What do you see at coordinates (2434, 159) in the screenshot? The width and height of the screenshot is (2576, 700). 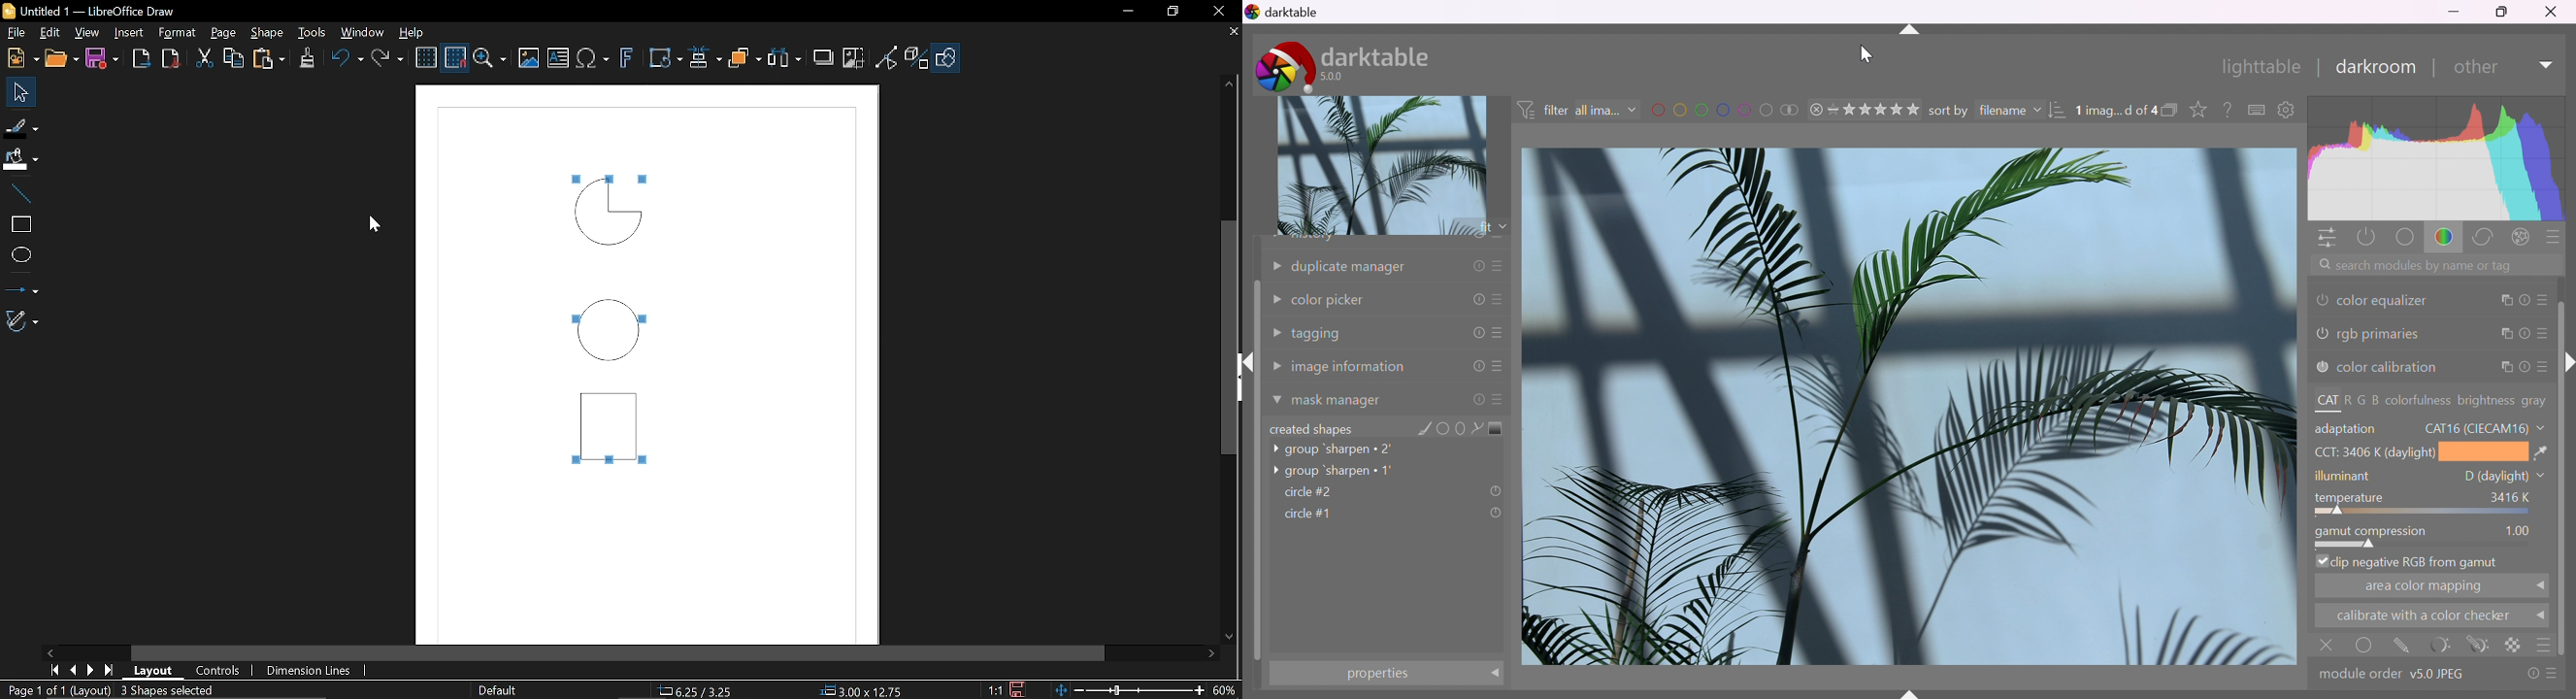 I see `histogram` at bounding box center [2434, 159].